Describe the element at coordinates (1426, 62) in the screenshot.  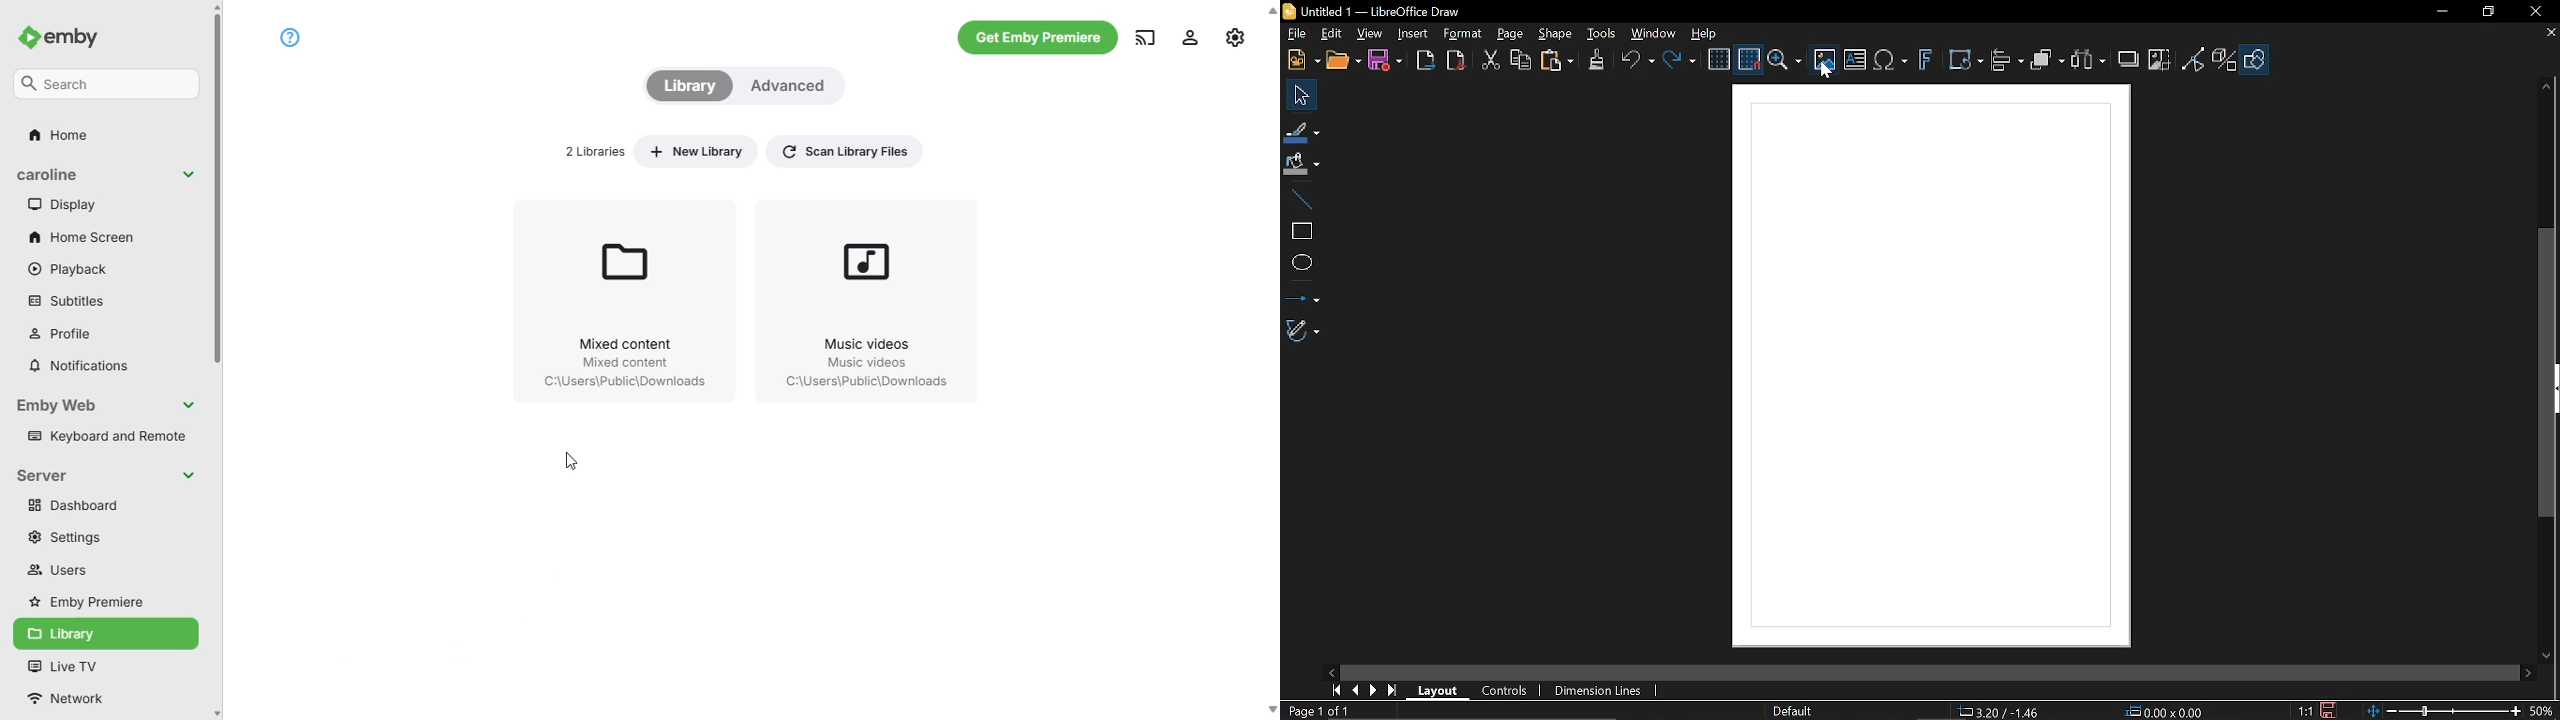
I see `Export` at that location.